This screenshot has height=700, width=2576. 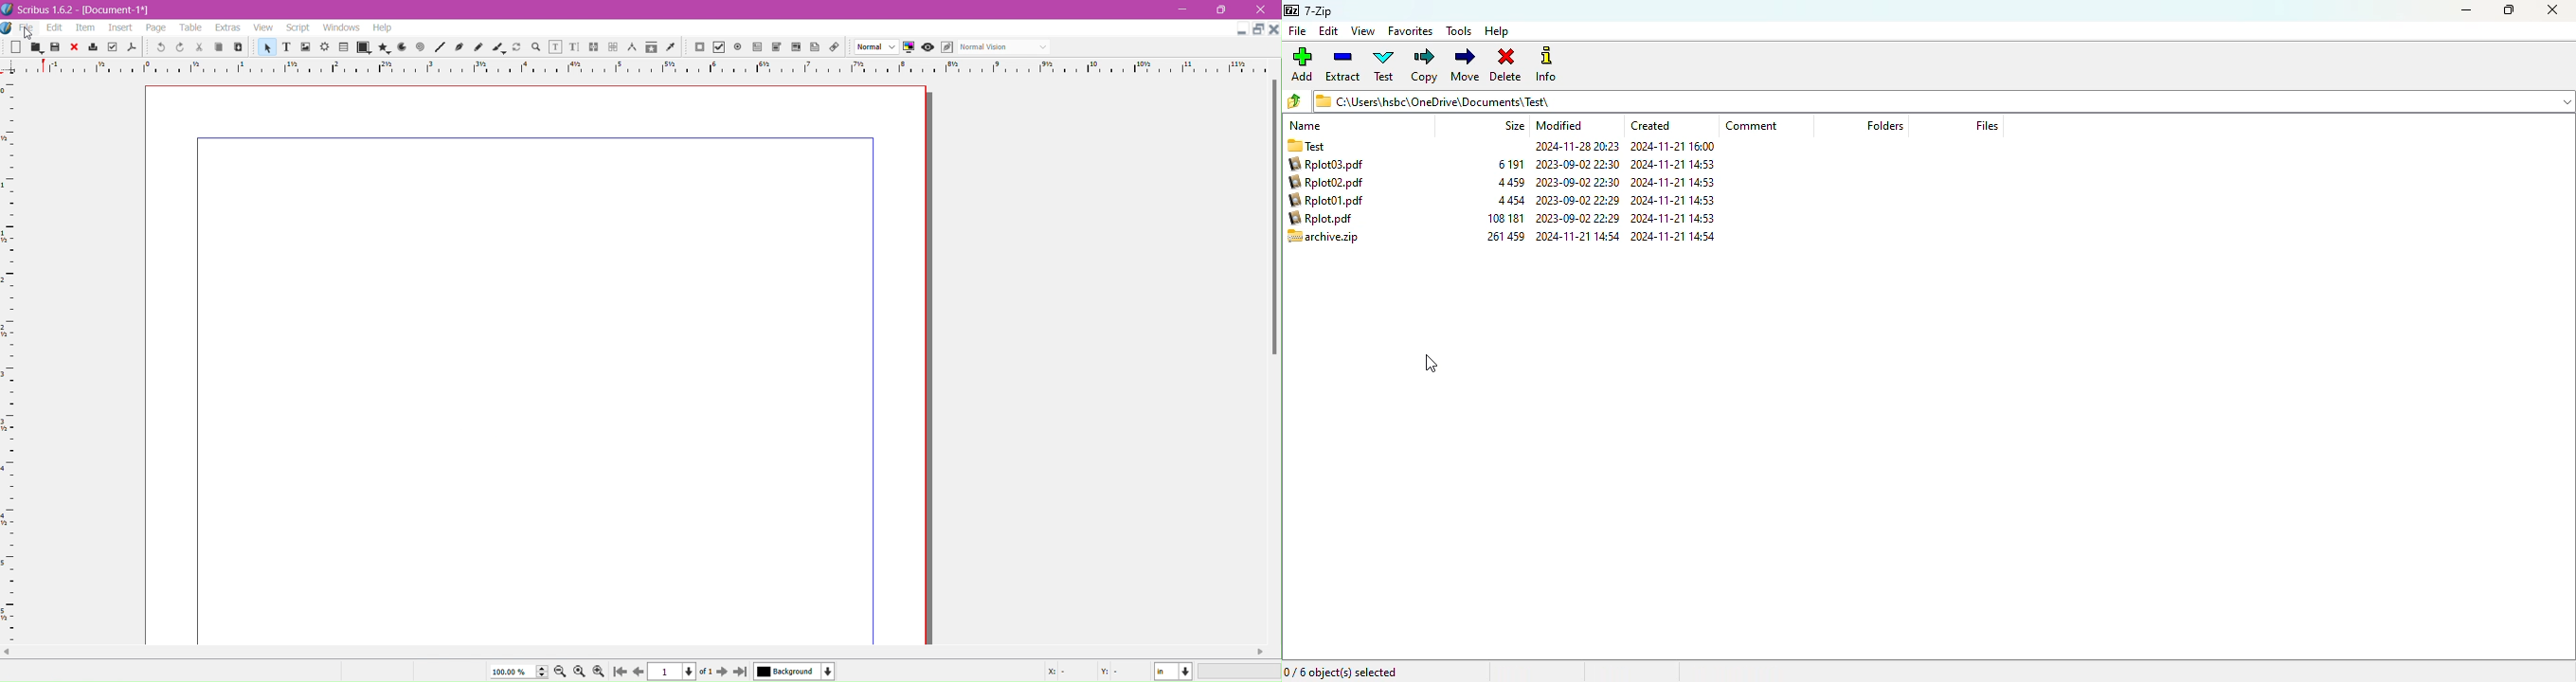 What do you see at coordinates (499, 48) in the screenshot?
I see `calligraphic lines` at bounding box center [499, 48].